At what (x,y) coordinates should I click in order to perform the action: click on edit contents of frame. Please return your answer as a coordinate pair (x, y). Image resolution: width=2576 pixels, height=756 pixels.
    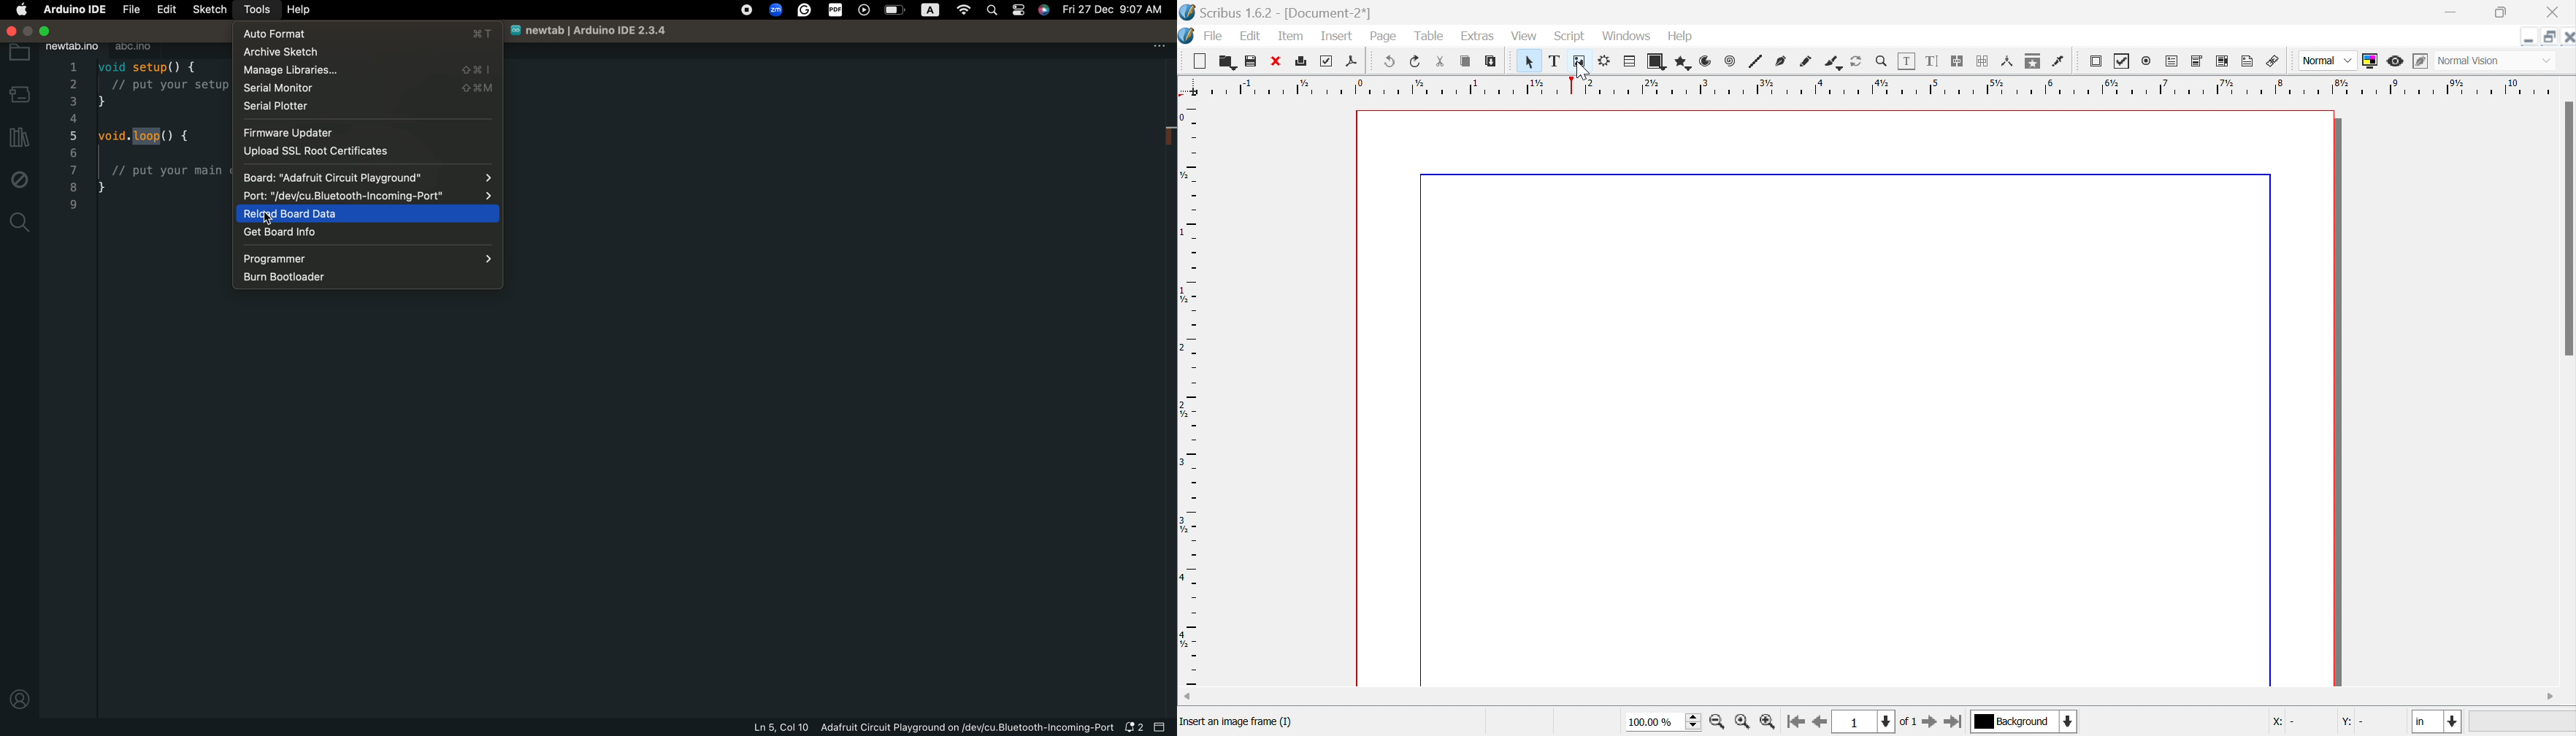
    Looking at the image, I should click on (1906, 59).